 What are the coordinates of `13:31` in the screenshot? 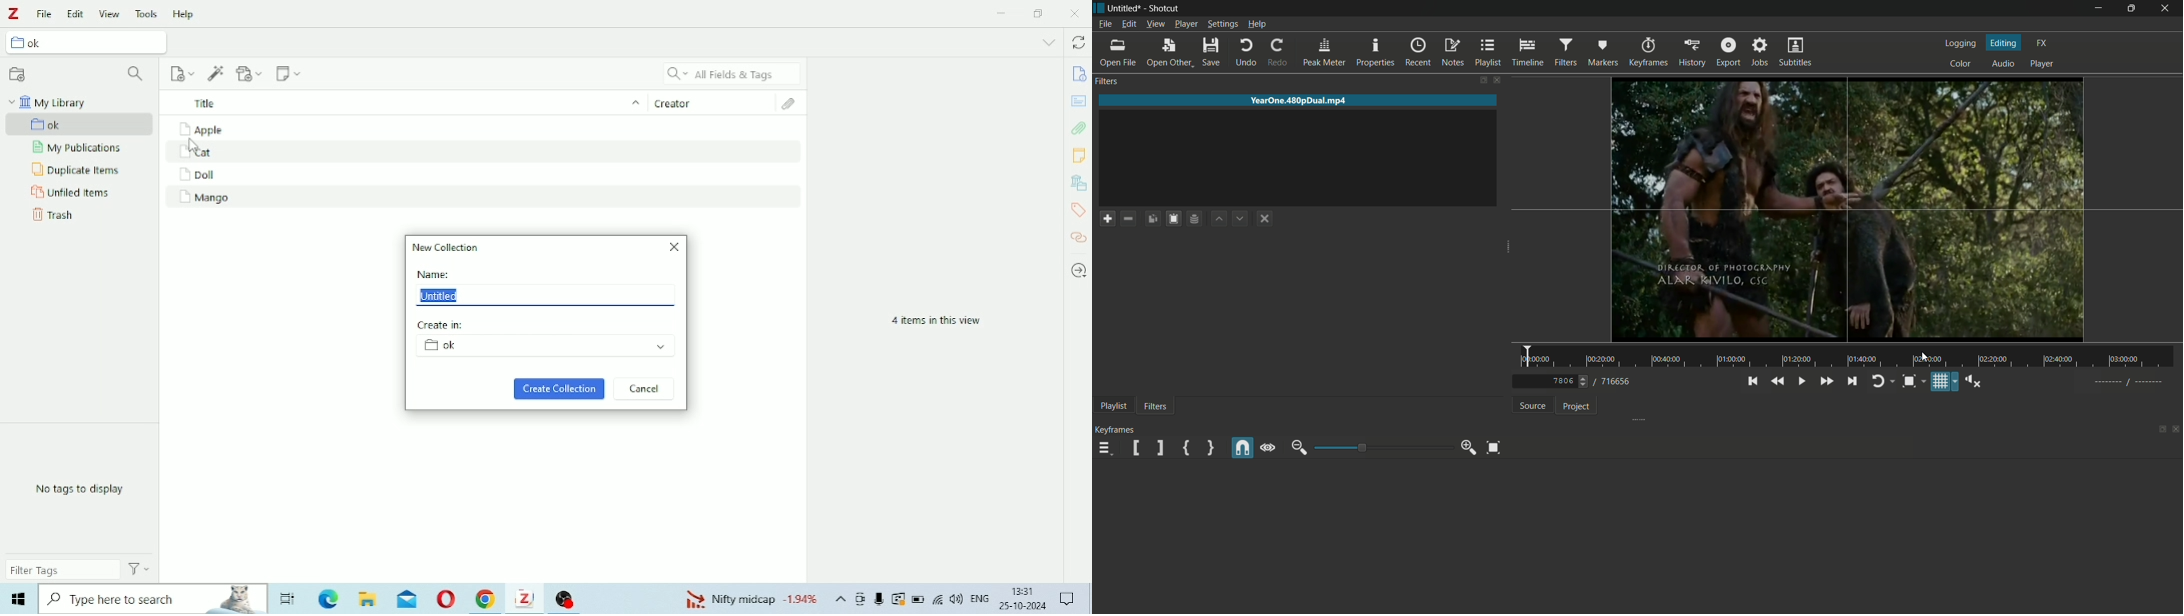 It's located at (1025, 591).